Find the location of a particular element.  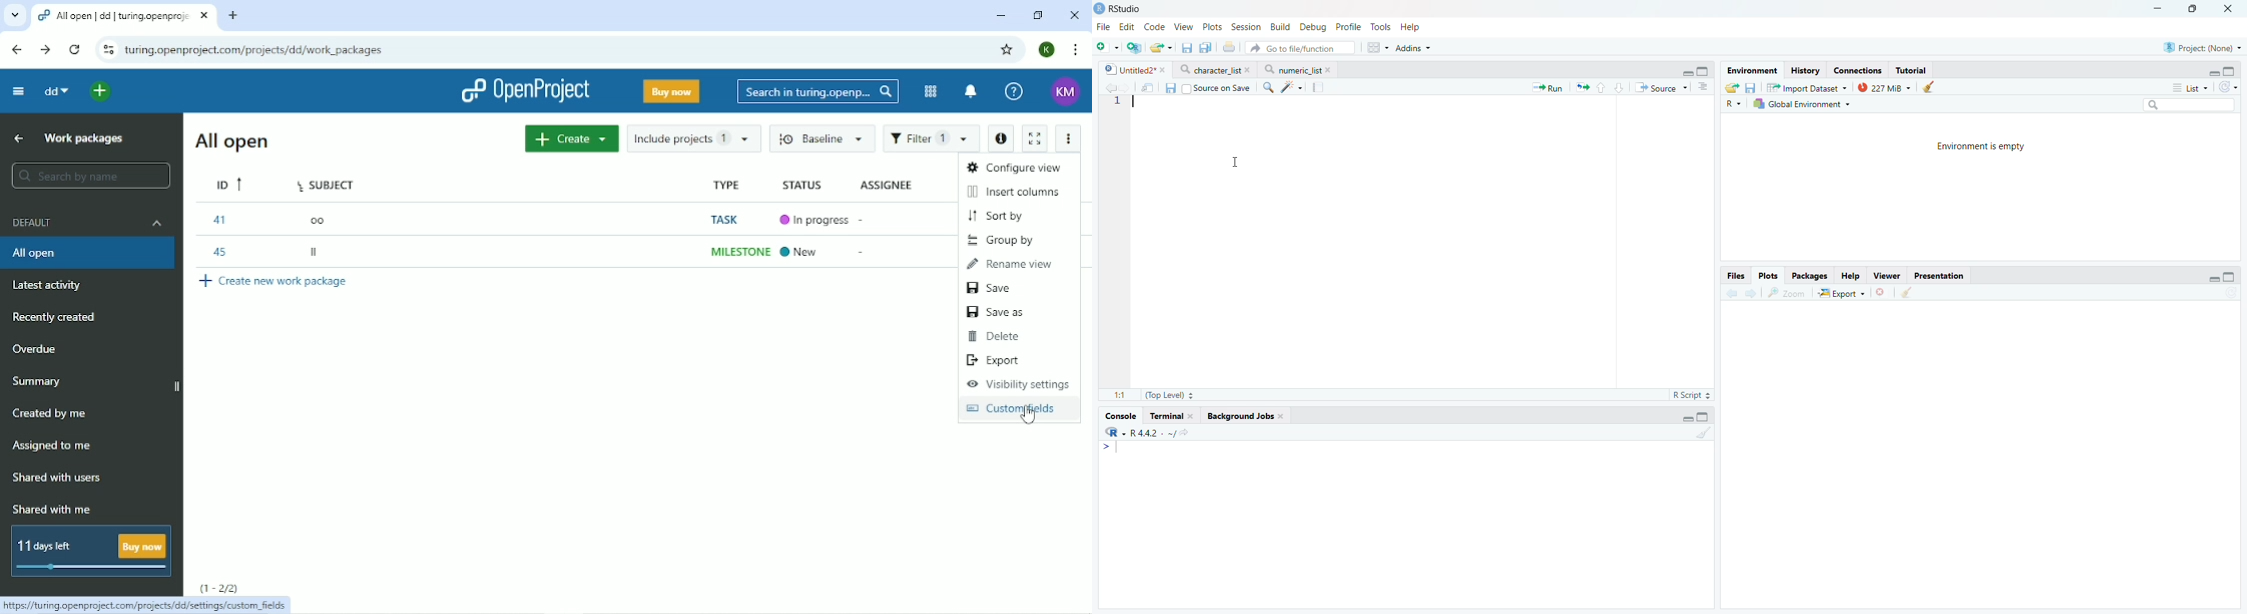

Viewer is located at coordinates (1887, 275).